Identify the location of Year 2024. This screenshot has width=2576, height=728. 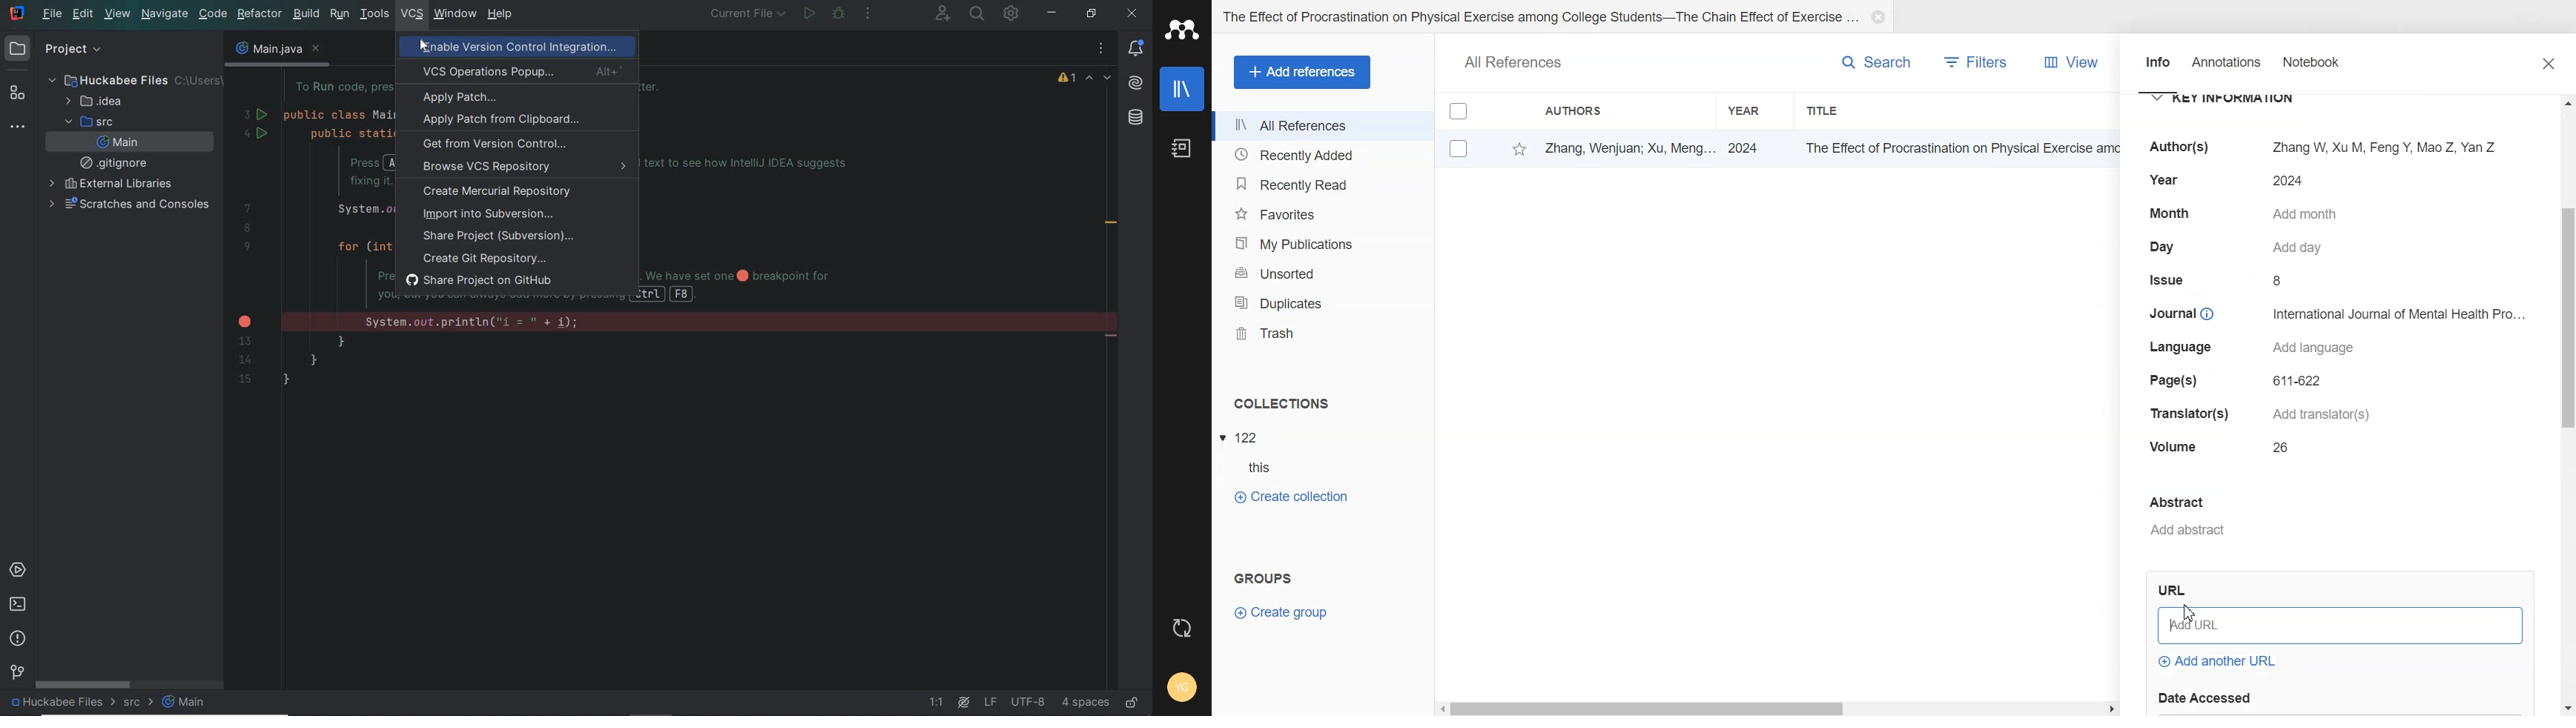
(2223, 182).